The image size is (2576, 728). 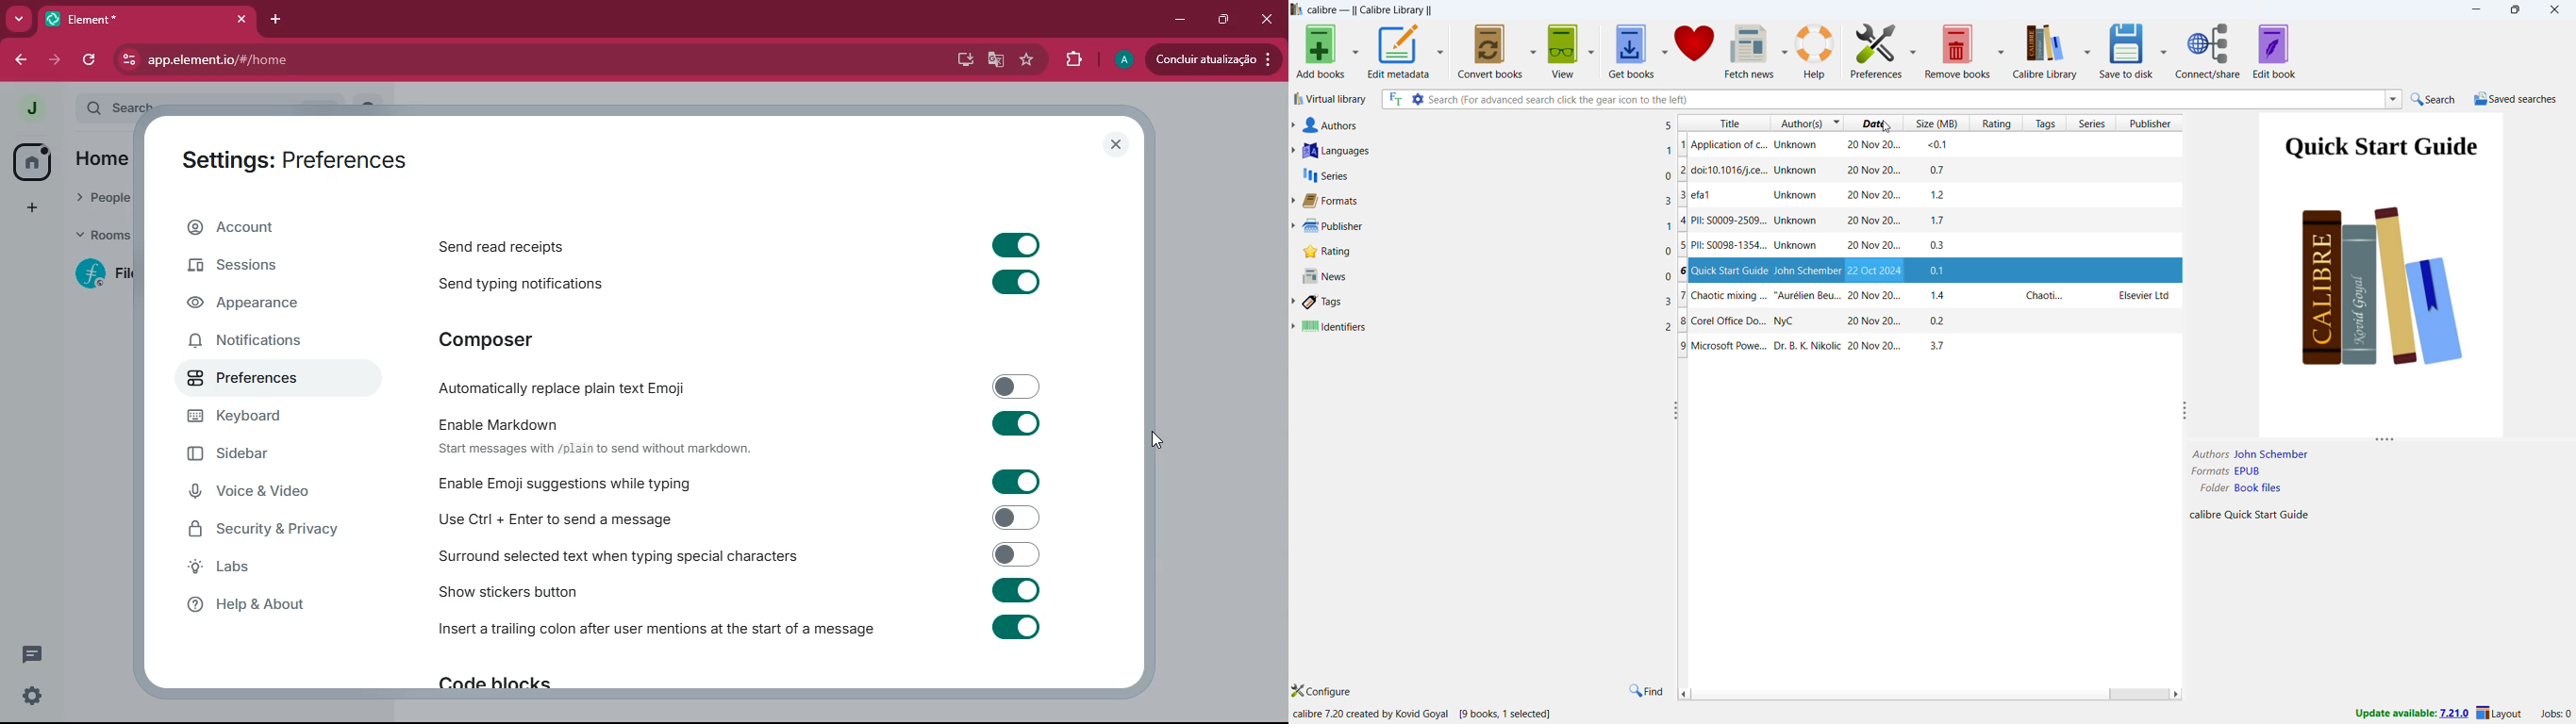 What do you see at coordinates (30, 108) in the screenshot?
I see `profile picture` at bounding box center [30, 108].